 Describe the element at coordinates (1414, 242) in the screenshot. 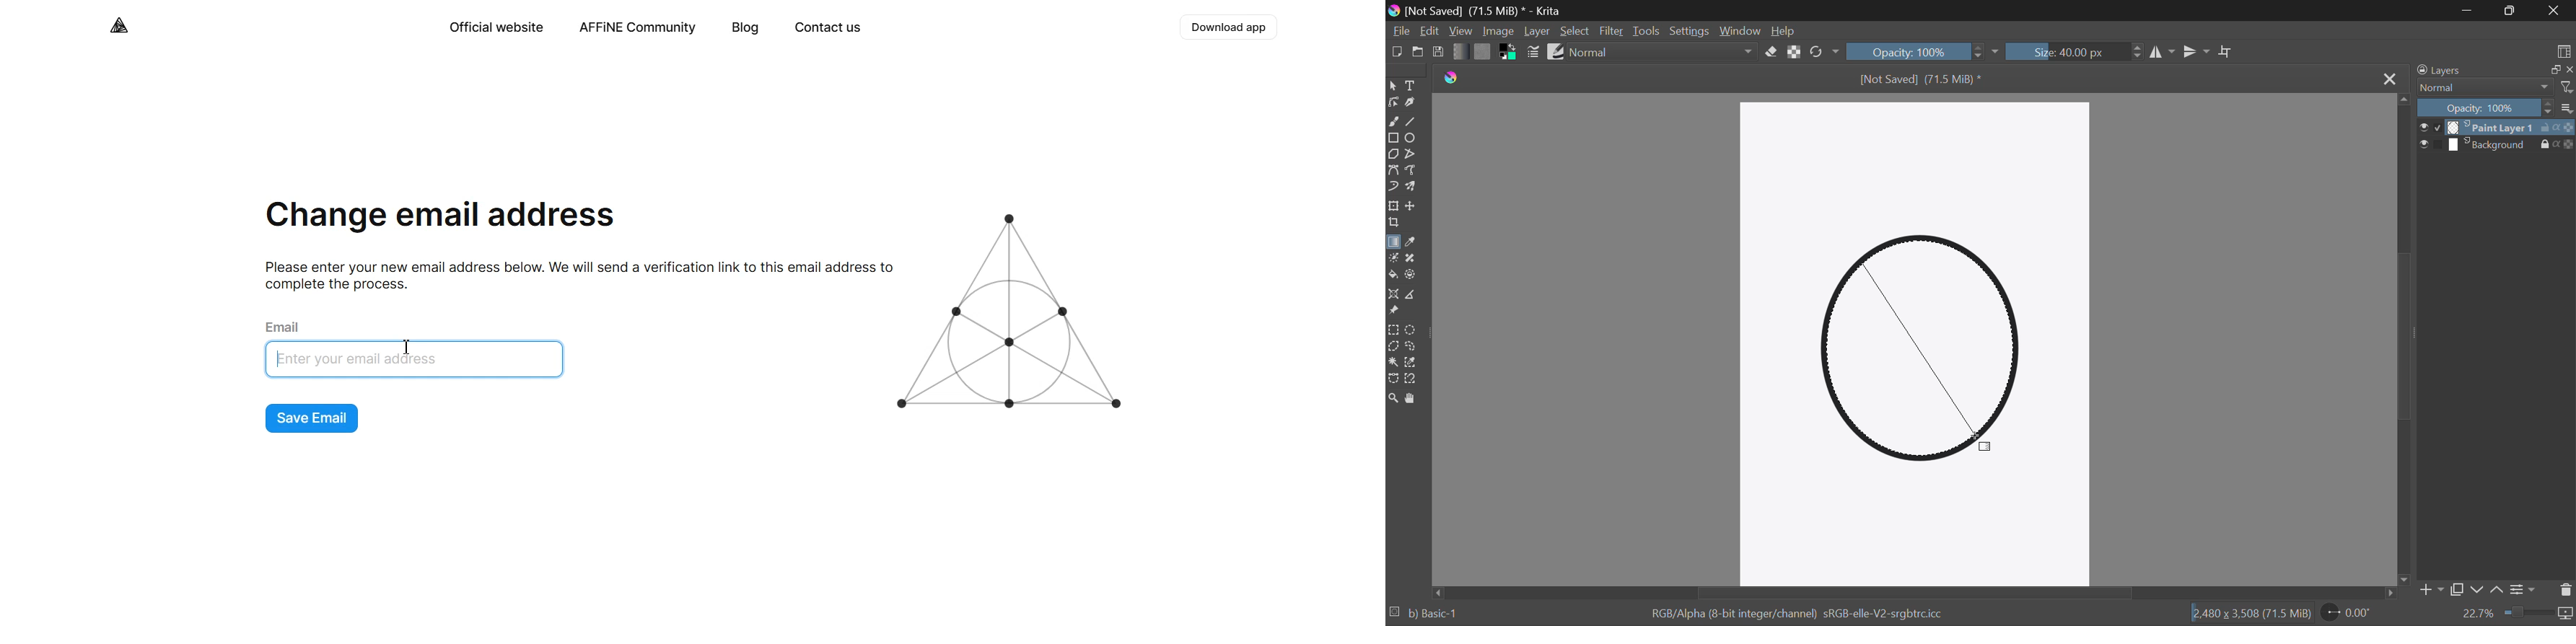

I see `Eyedropper` at that location.